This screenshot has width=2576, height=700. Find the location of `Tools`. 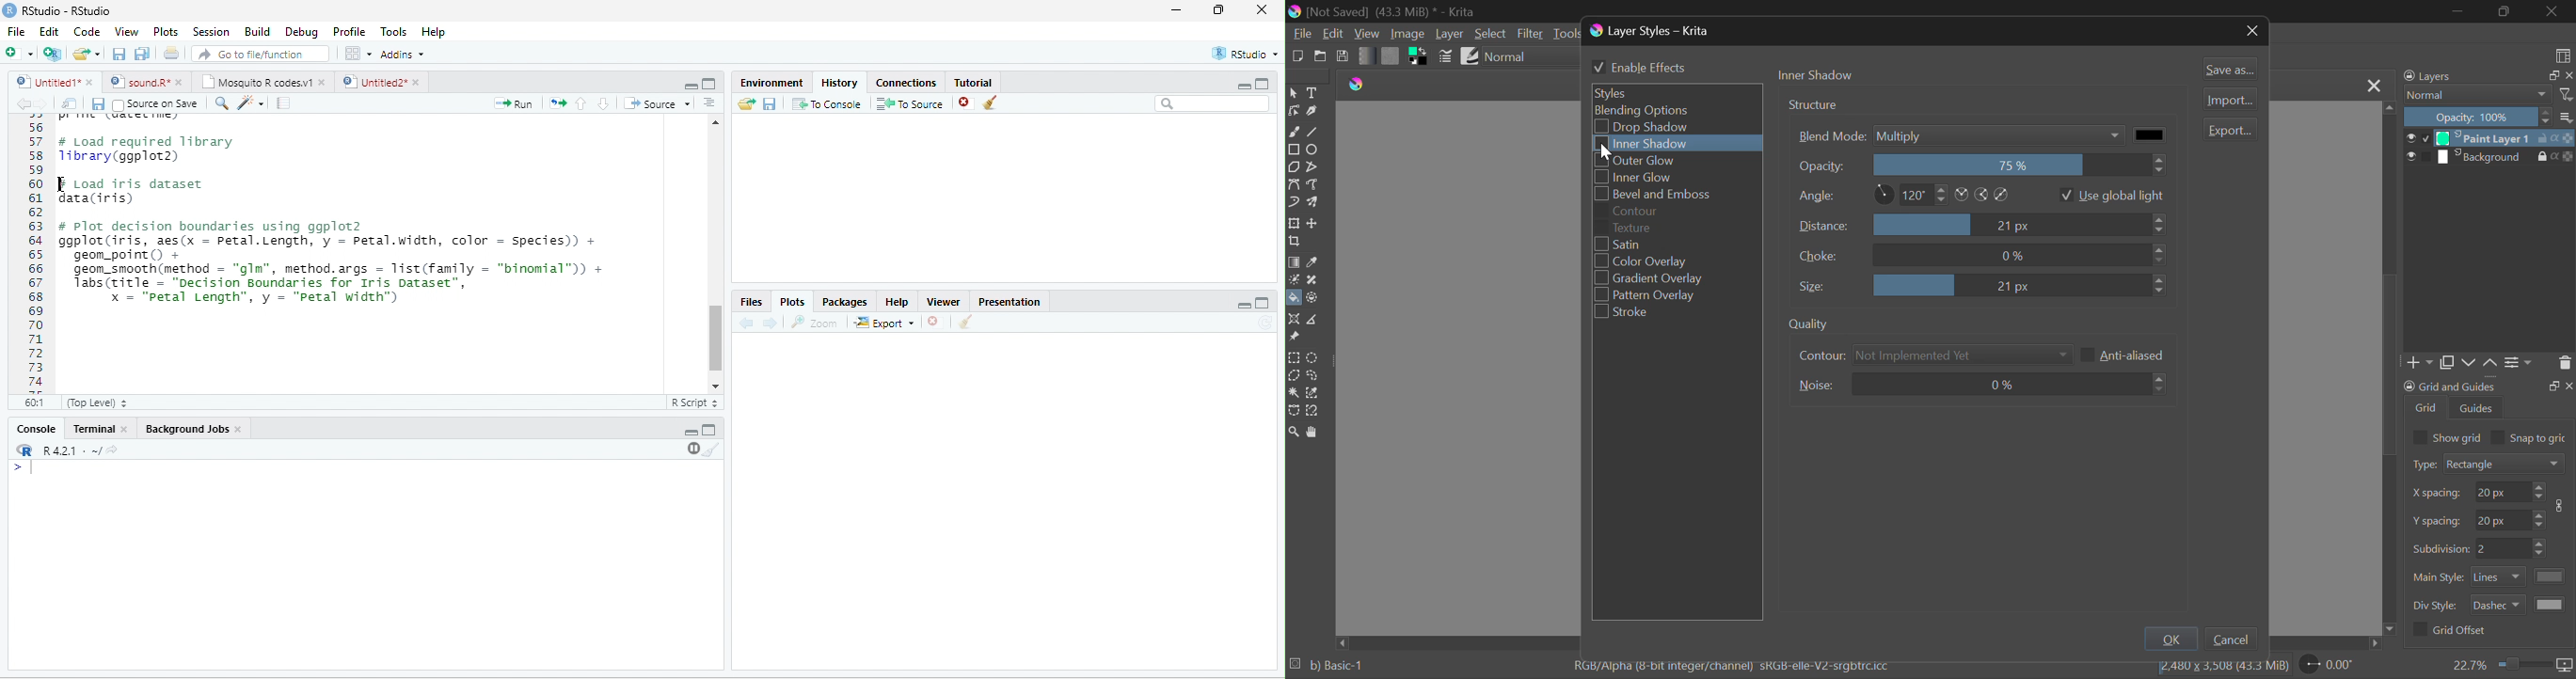

Tools is located at coordinates (1568, 33).